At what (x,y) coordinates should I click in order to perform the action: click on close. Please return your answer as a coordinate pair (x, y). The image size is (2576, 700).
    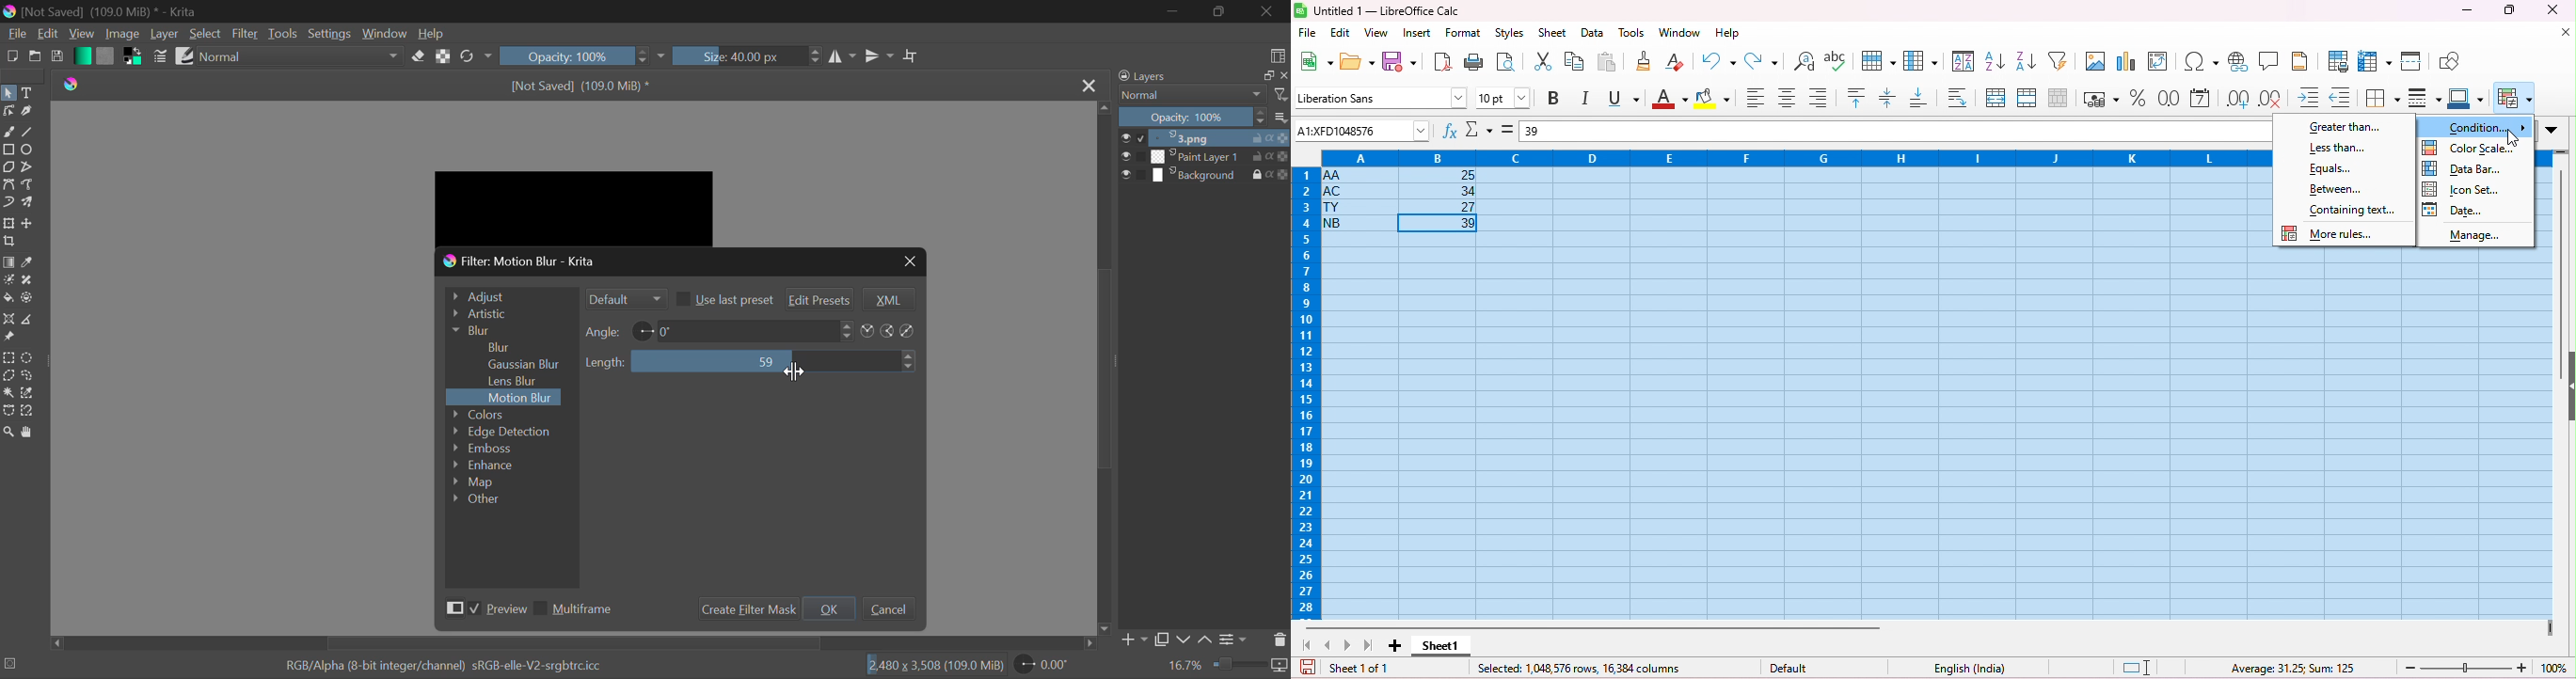
    Looking at the image, I should click on (2565, 33).